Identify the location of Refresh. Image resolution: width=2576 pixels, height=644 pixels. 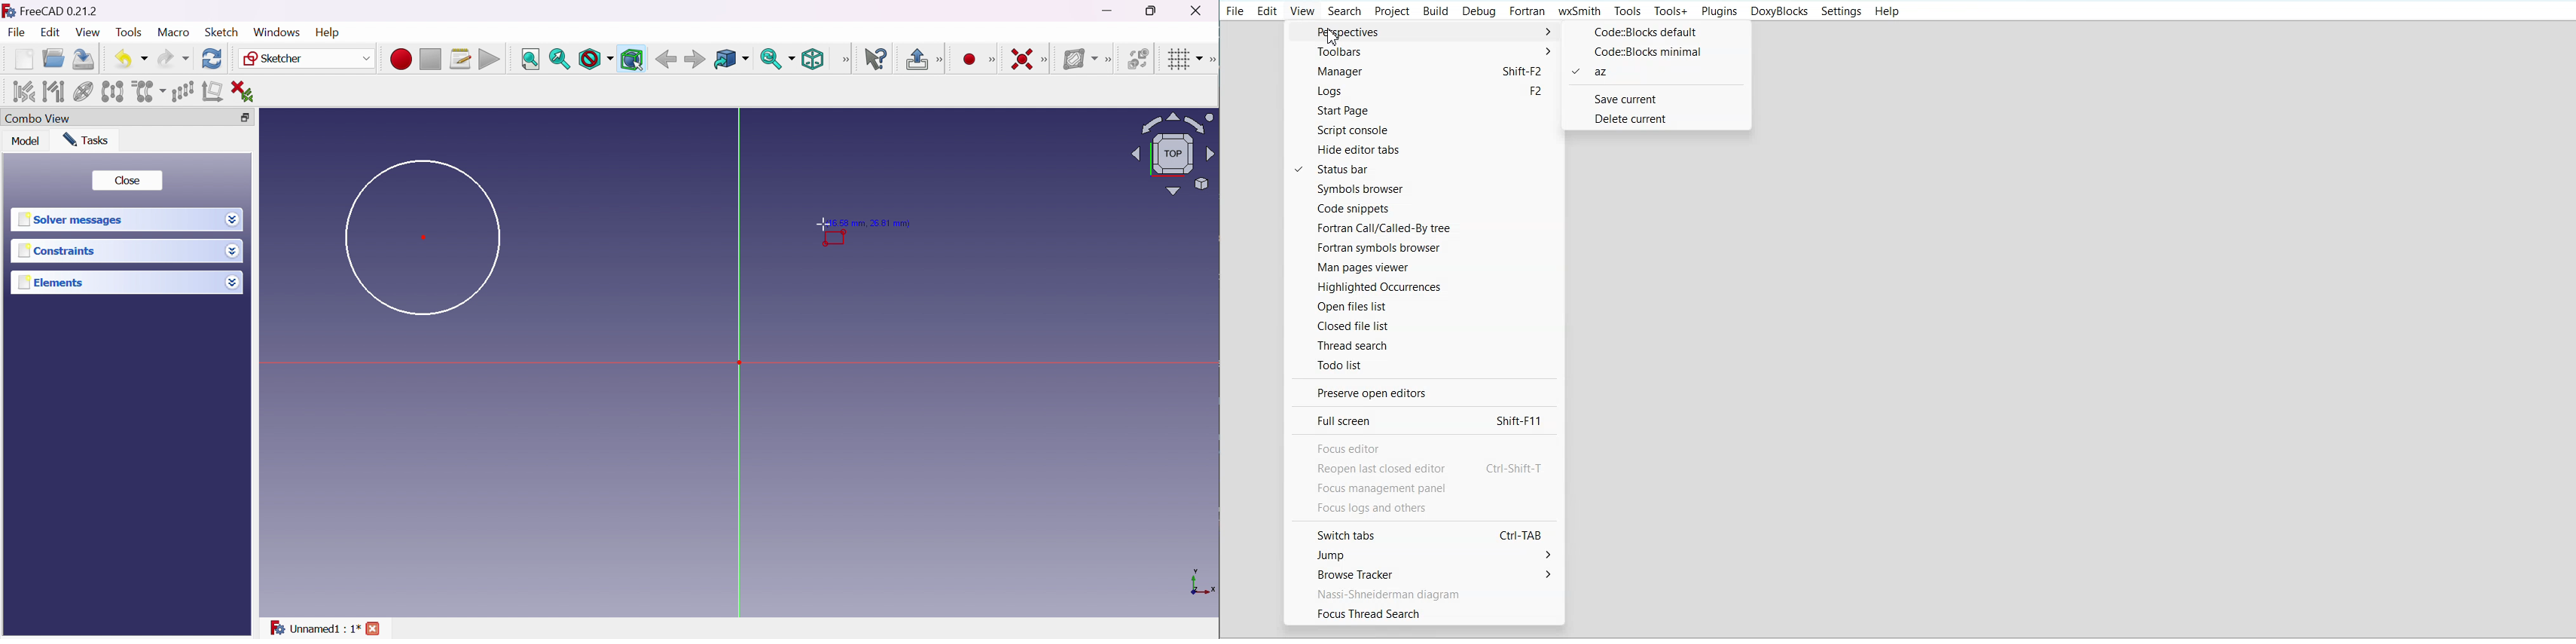
(212, 58).